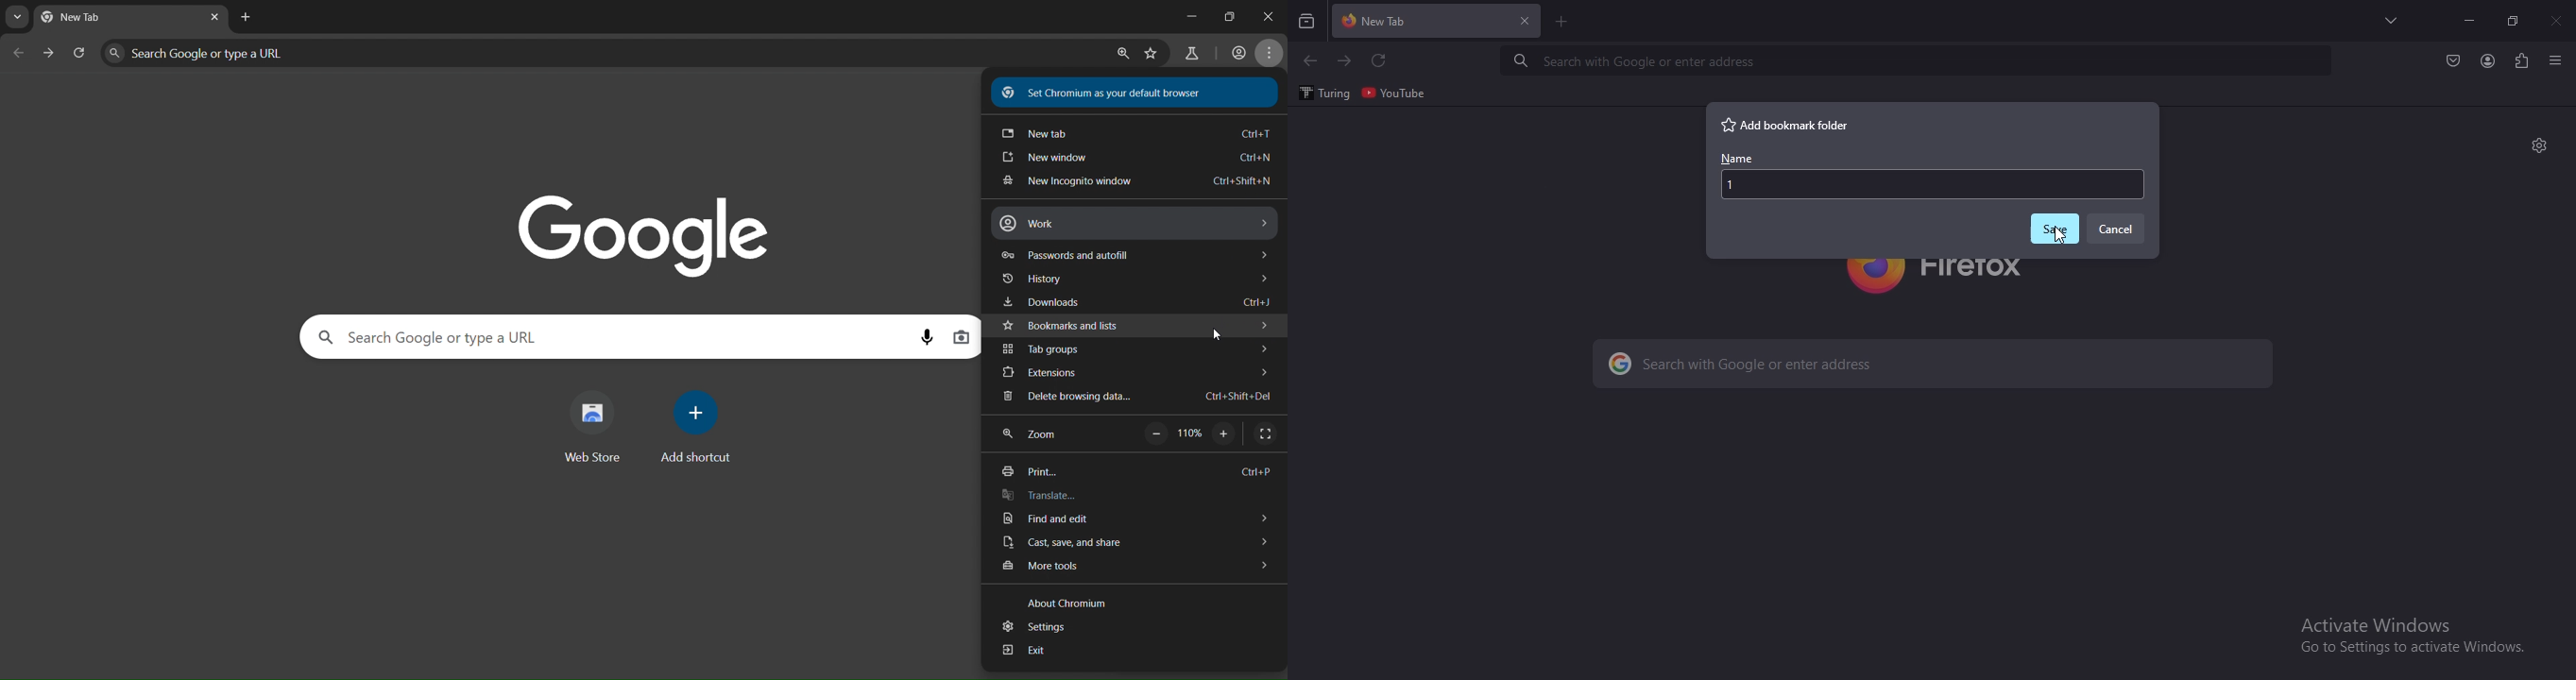 Image resolution: width=2576 pixels, height=700 pixels. Describe the element at coordinates (2558, 20) in the screenshot. I see `close` at that location.